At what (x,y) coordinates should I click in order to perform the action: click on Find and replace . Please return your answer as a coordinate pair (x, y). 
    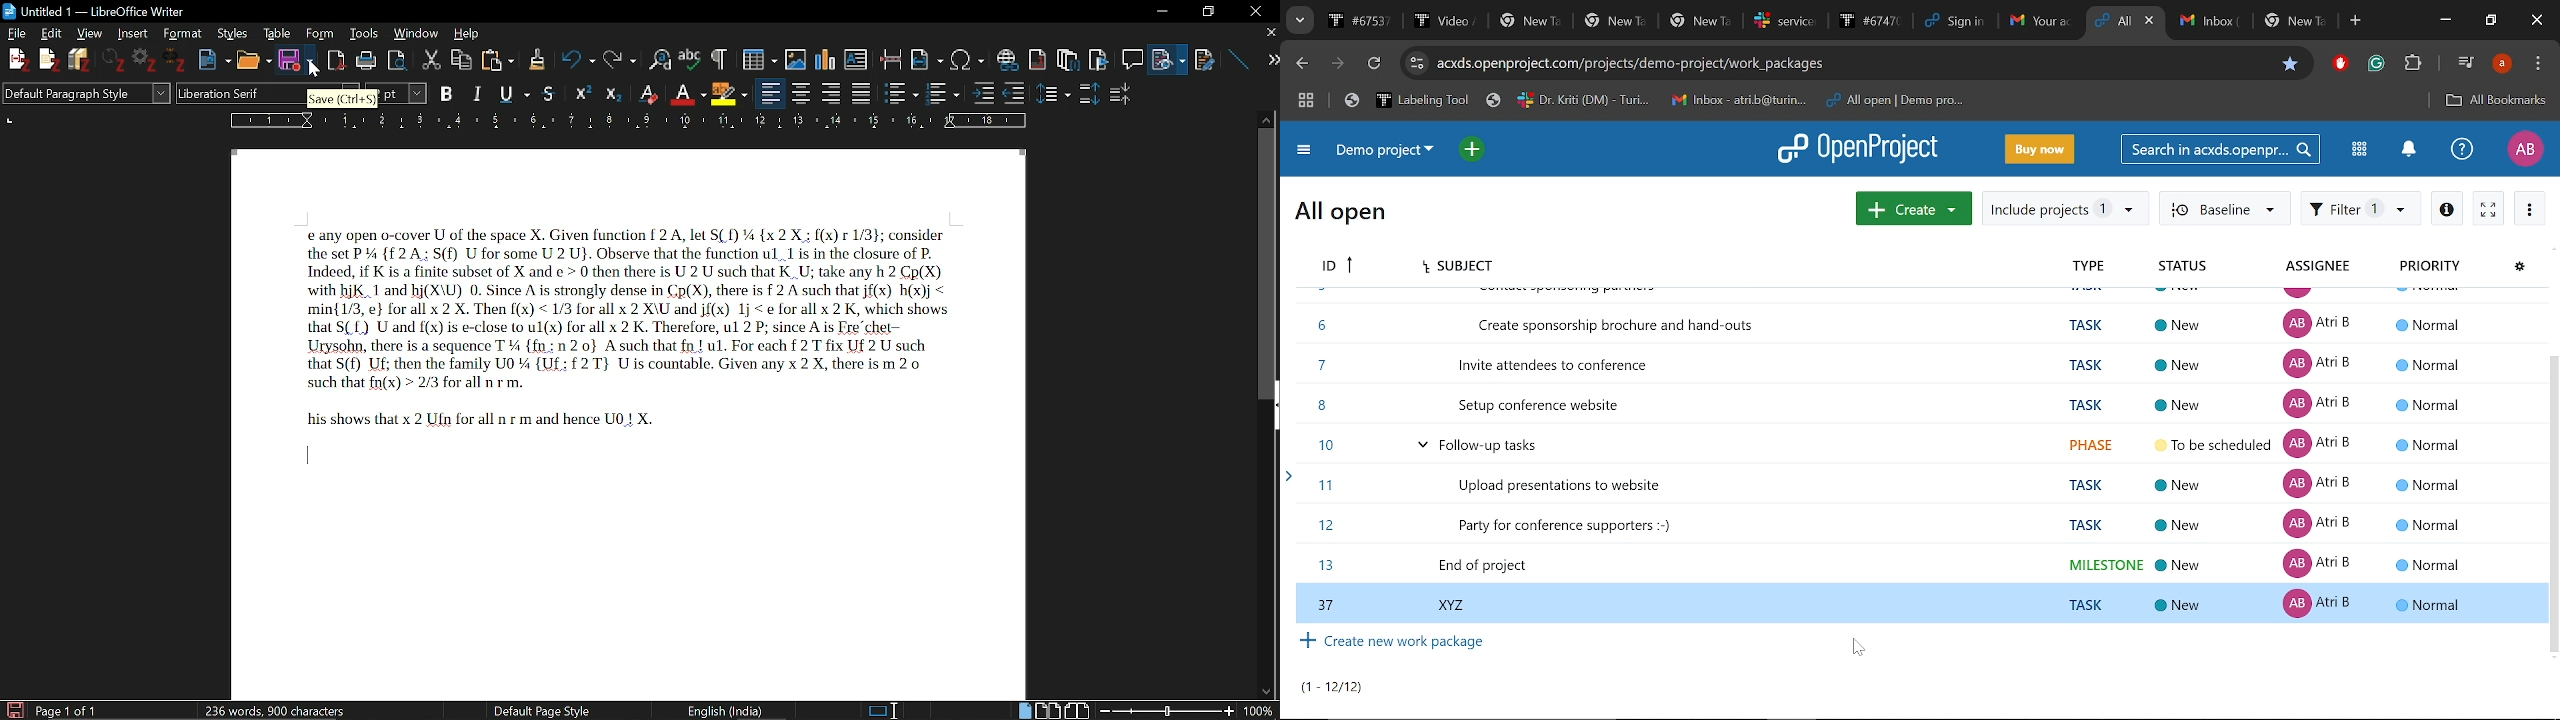
    Looking at the image, I should click on (657, 58).